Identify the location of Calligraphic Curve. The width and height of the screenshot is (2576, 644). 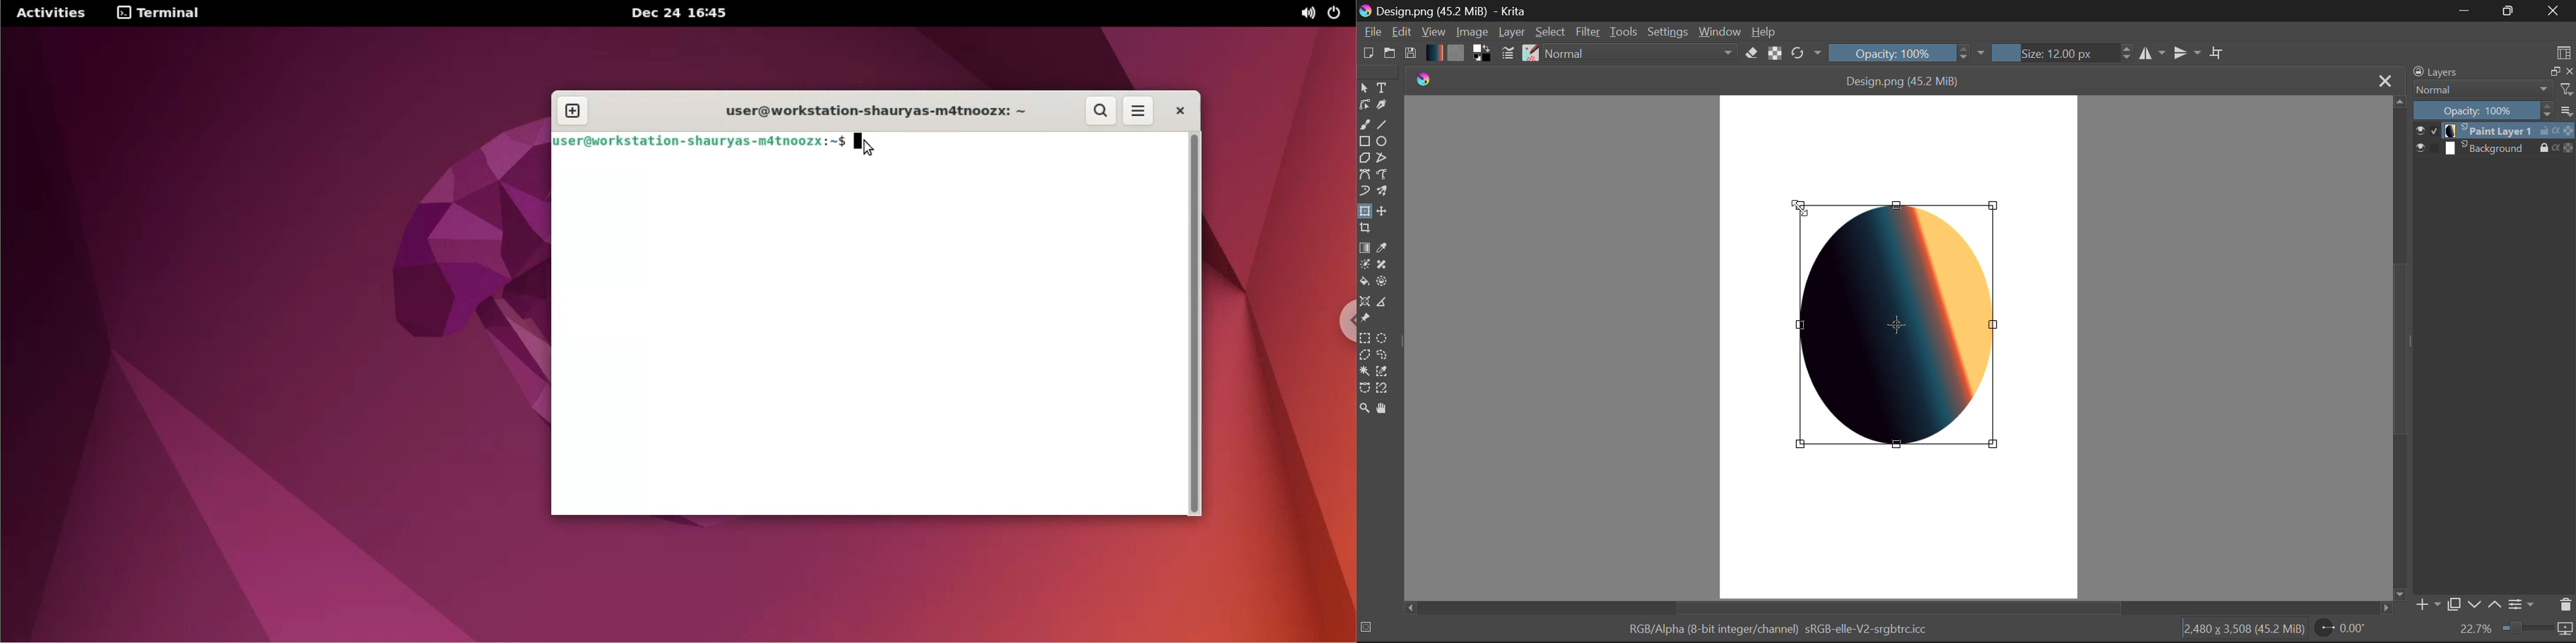
(1382, 105).